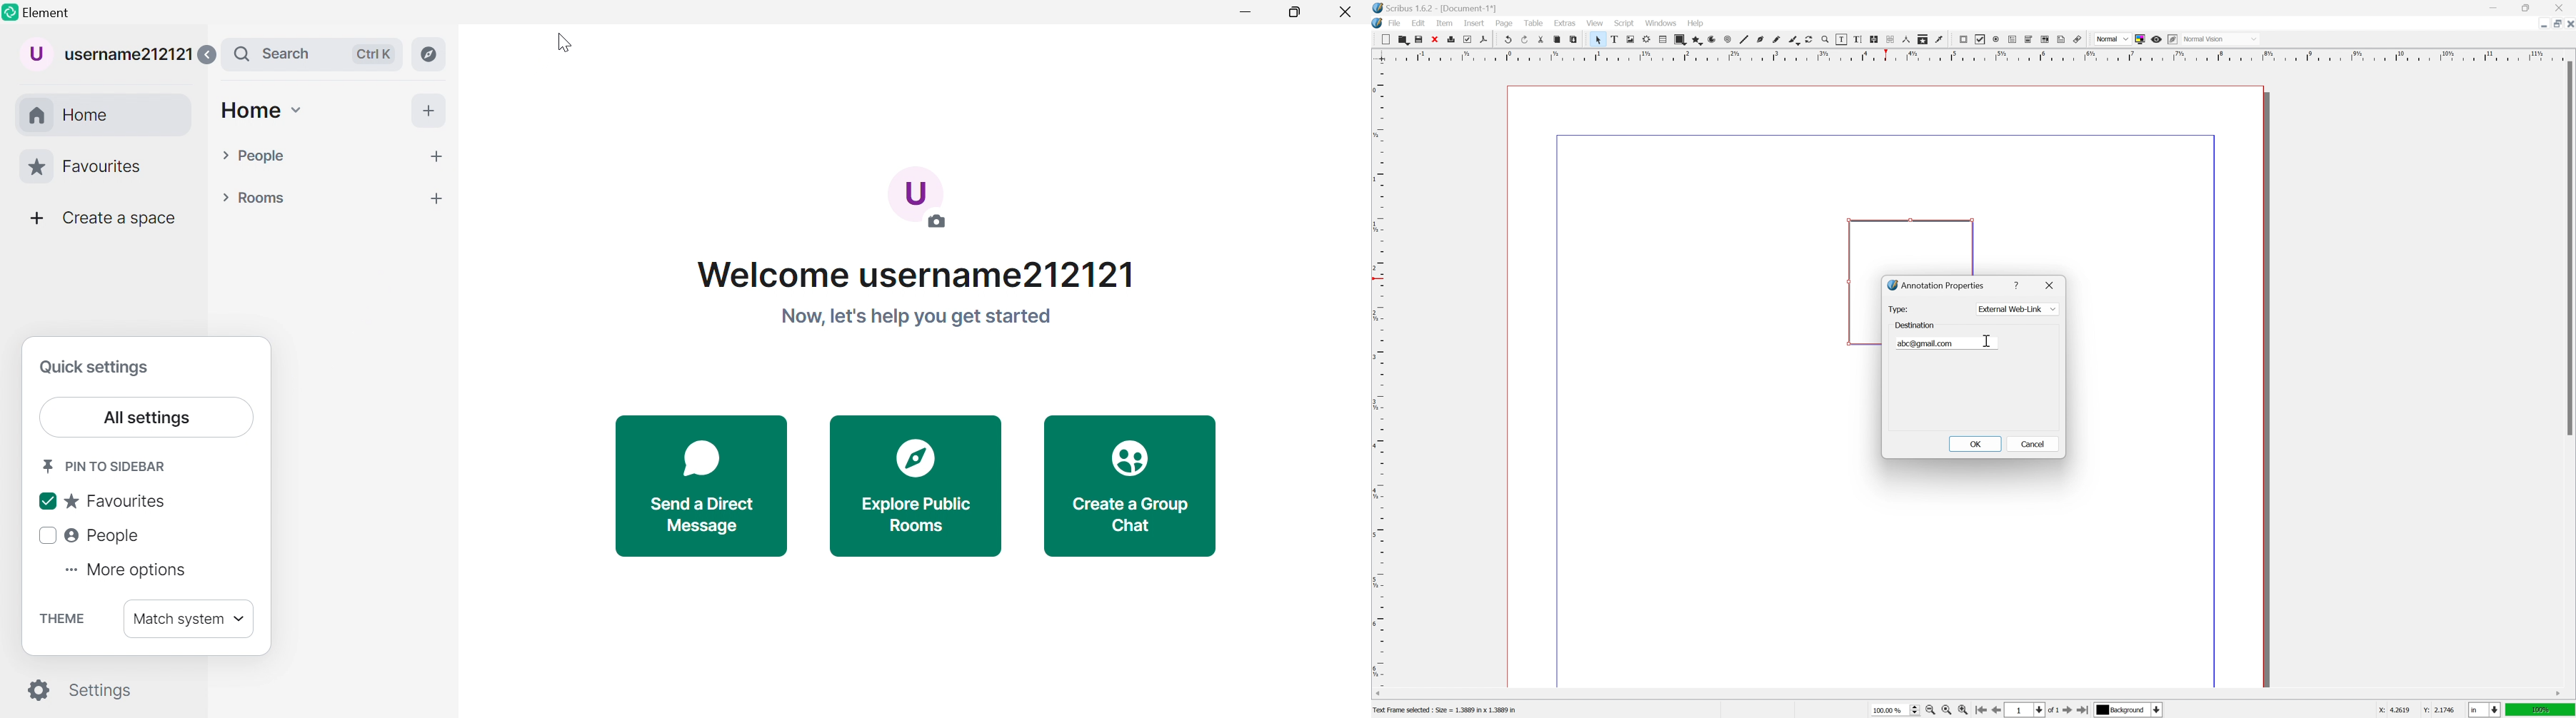 This screenshot has width=2576, height=728. I want to click on table, so click(1663, 40).